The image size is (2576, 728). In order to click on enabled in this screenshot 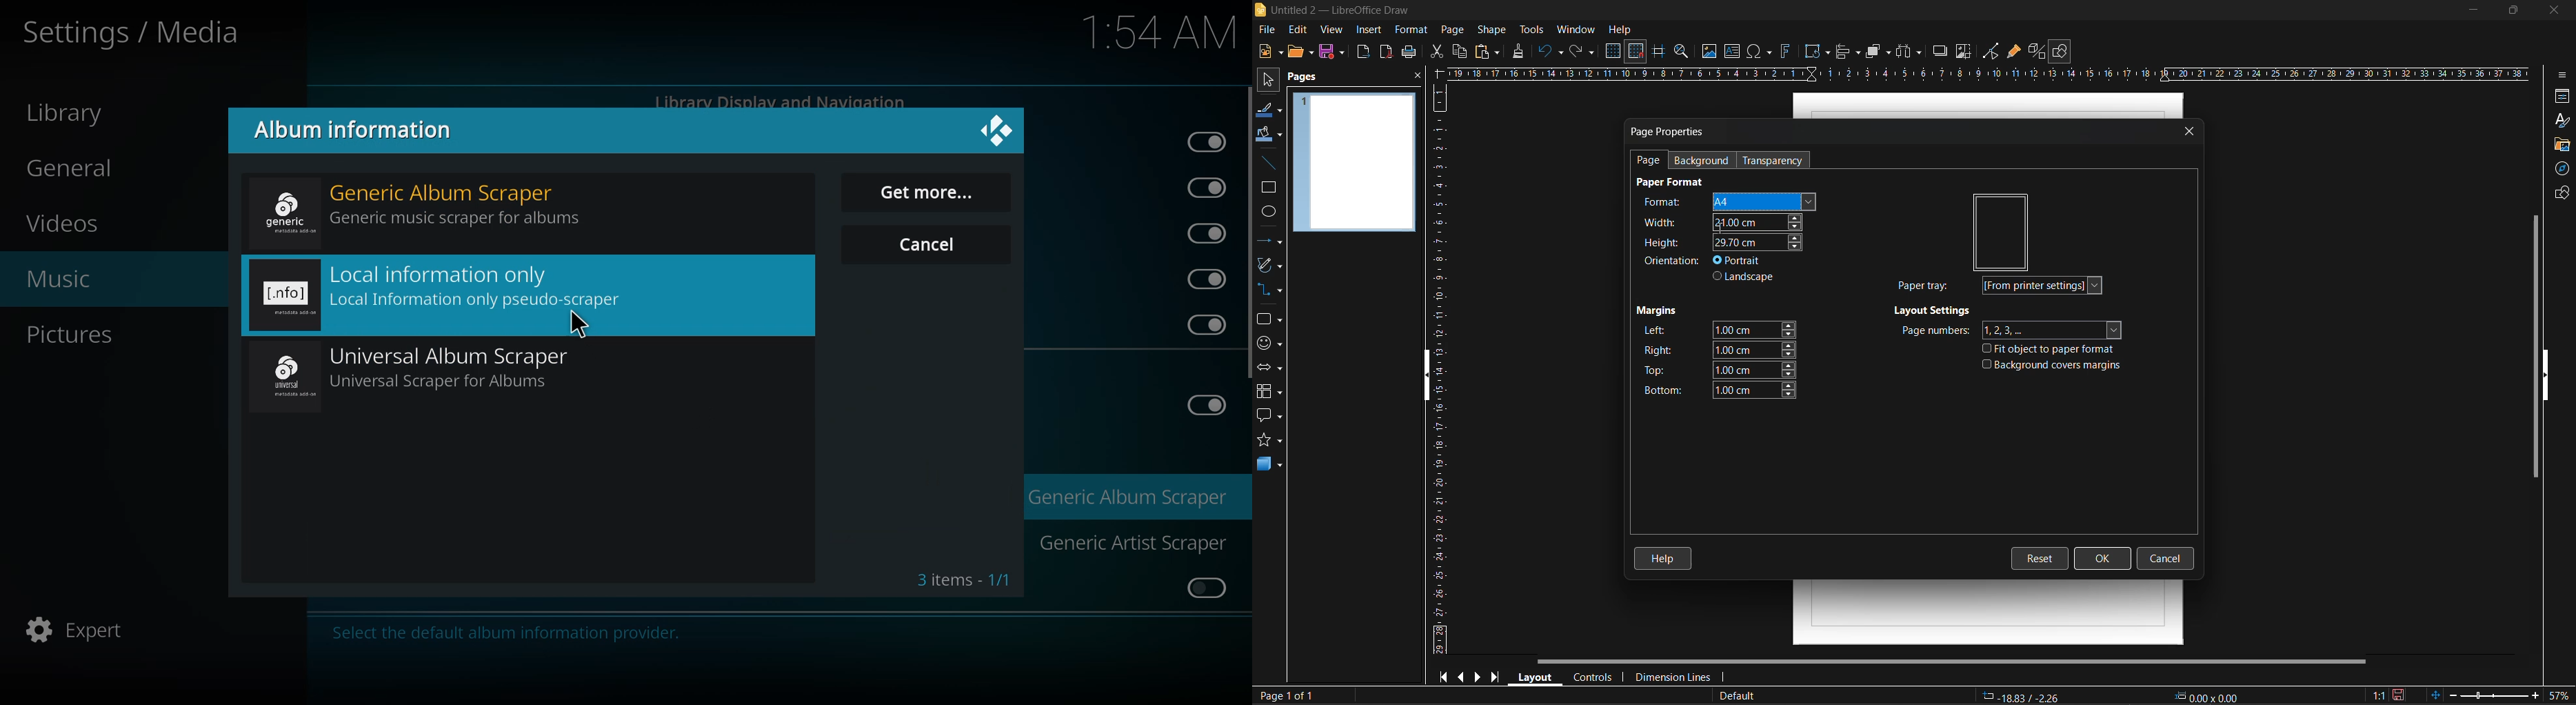, I will do `click(1201, 187)`.